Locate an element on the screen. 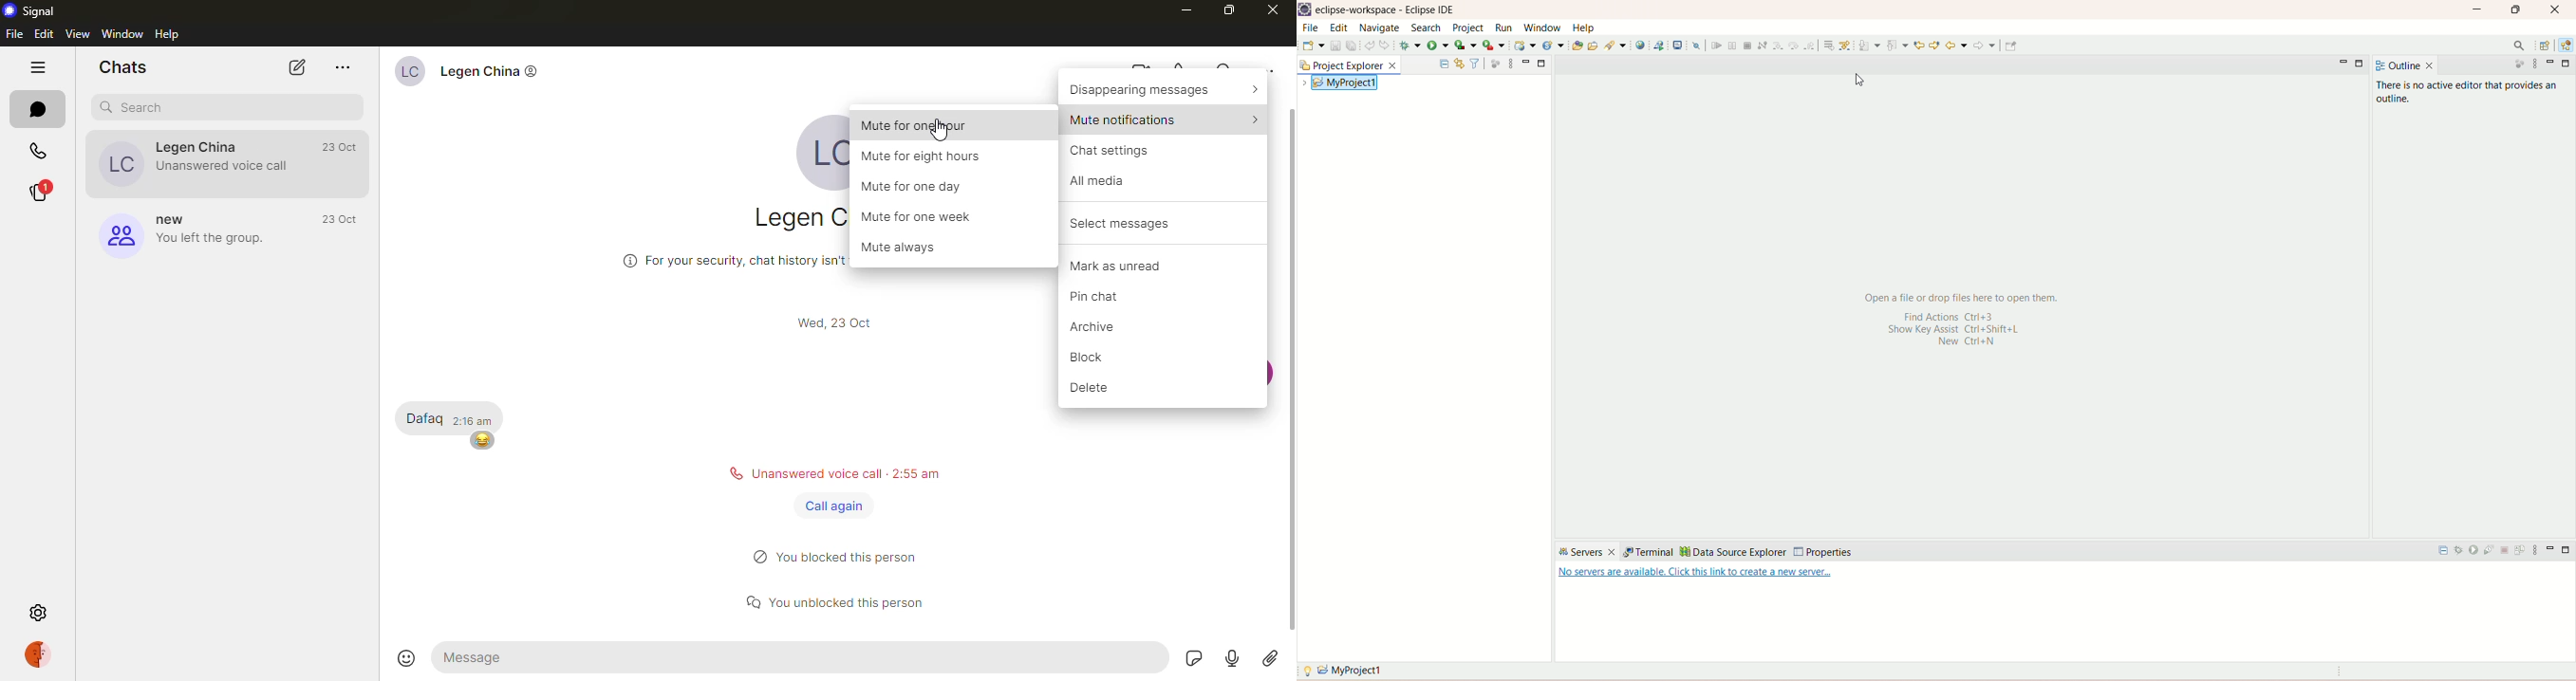 This screenshot has height=700, width=2576. pin chat is located at coordinates (1111, 299).